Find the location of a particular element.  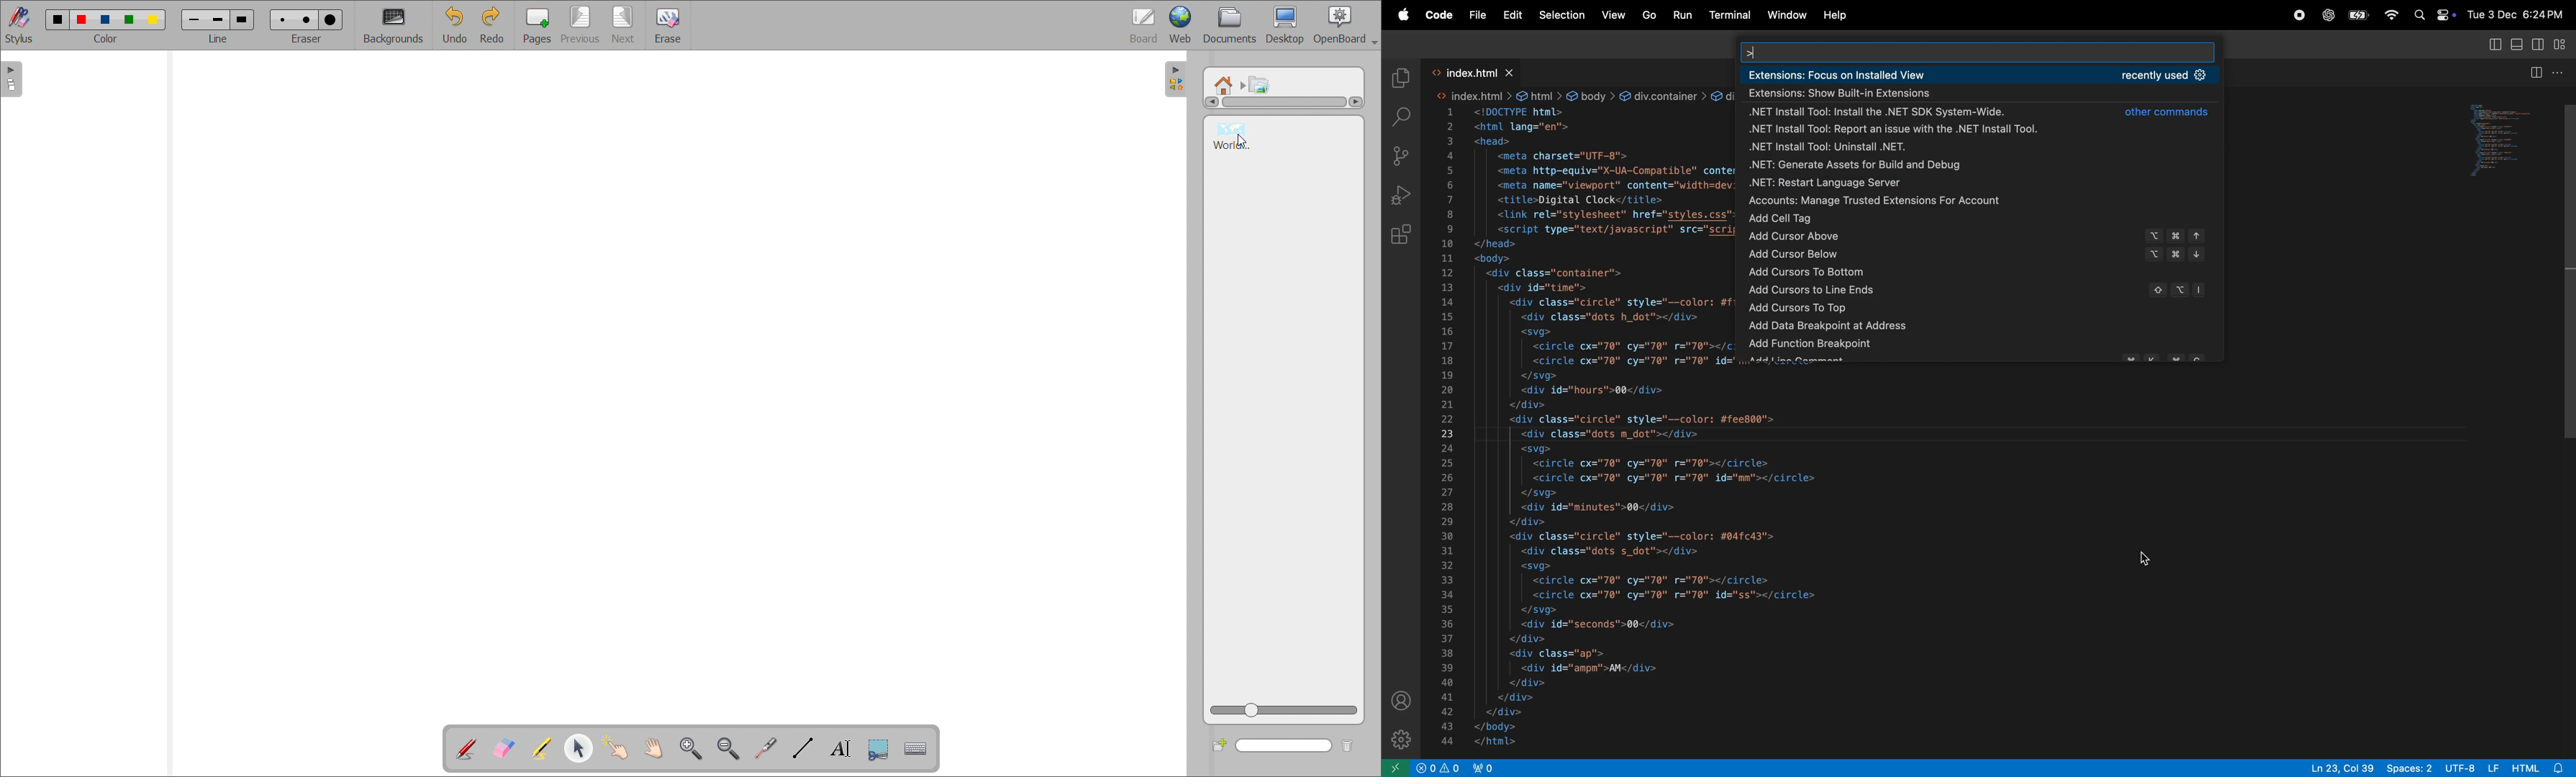

run debug is located at coordinates (1398, 196).